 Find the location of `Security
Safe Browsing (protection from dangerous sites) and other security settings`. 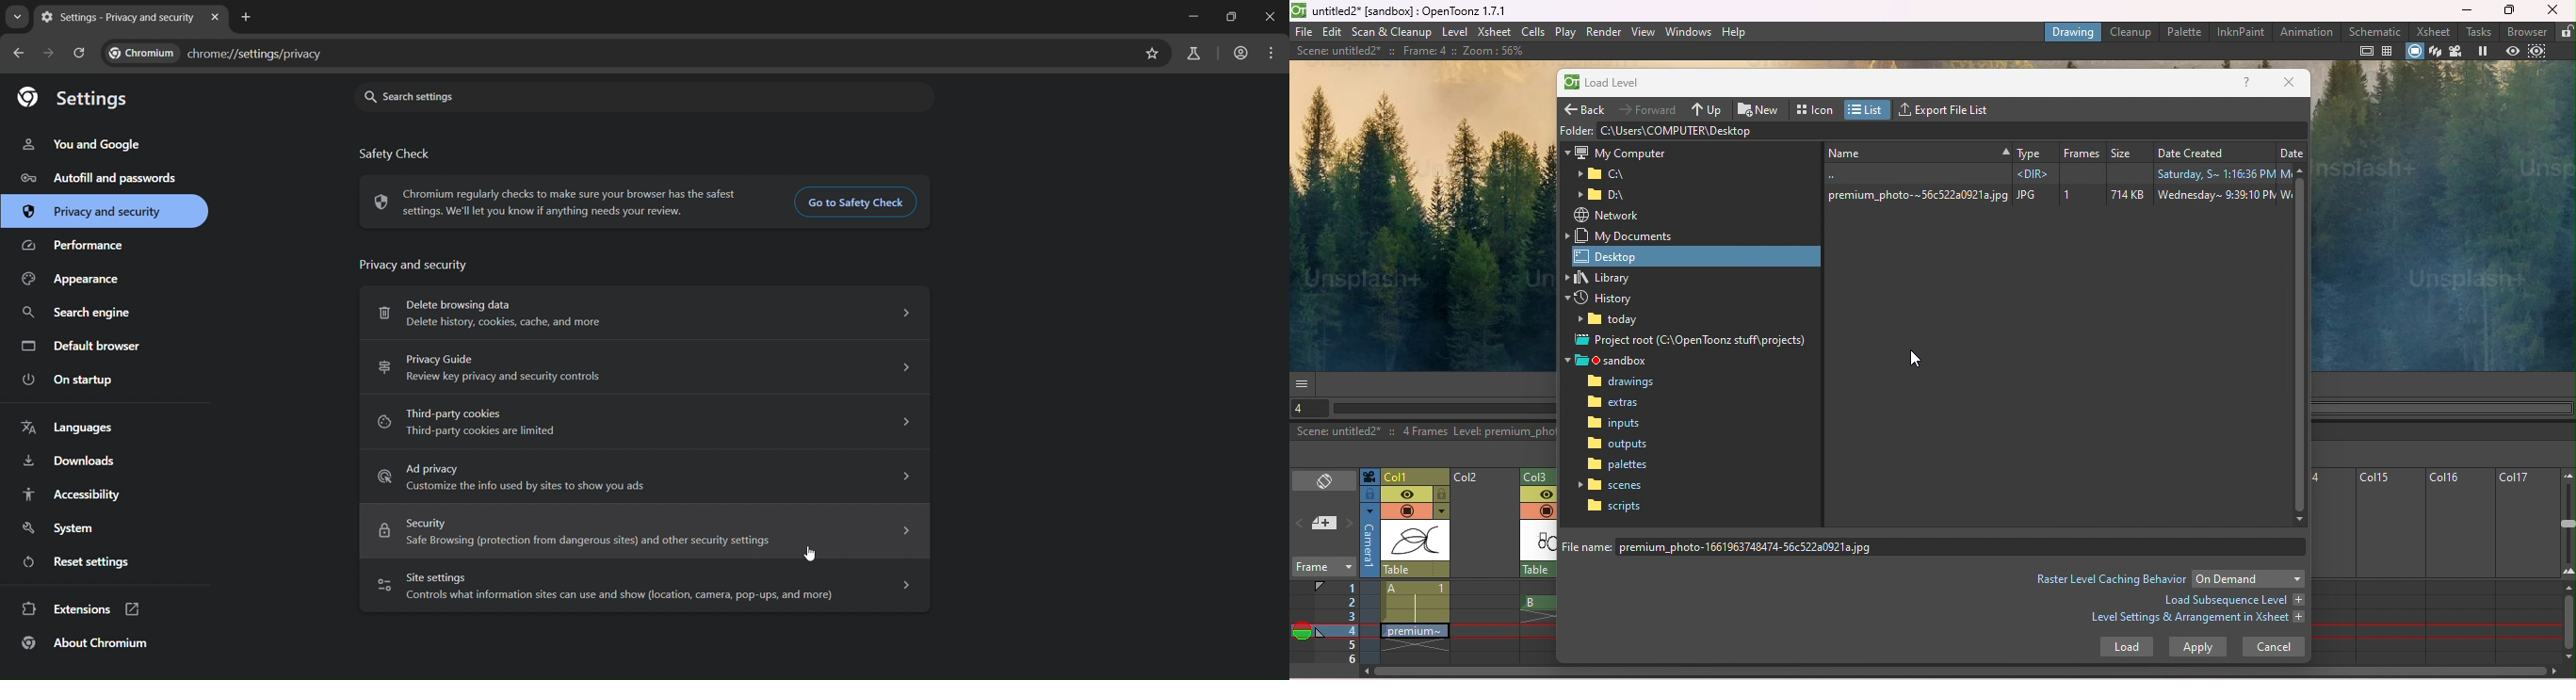

Security
Safe Browsing (protection from dangerous sites) and other security settings is located at coordinates (644, 533).